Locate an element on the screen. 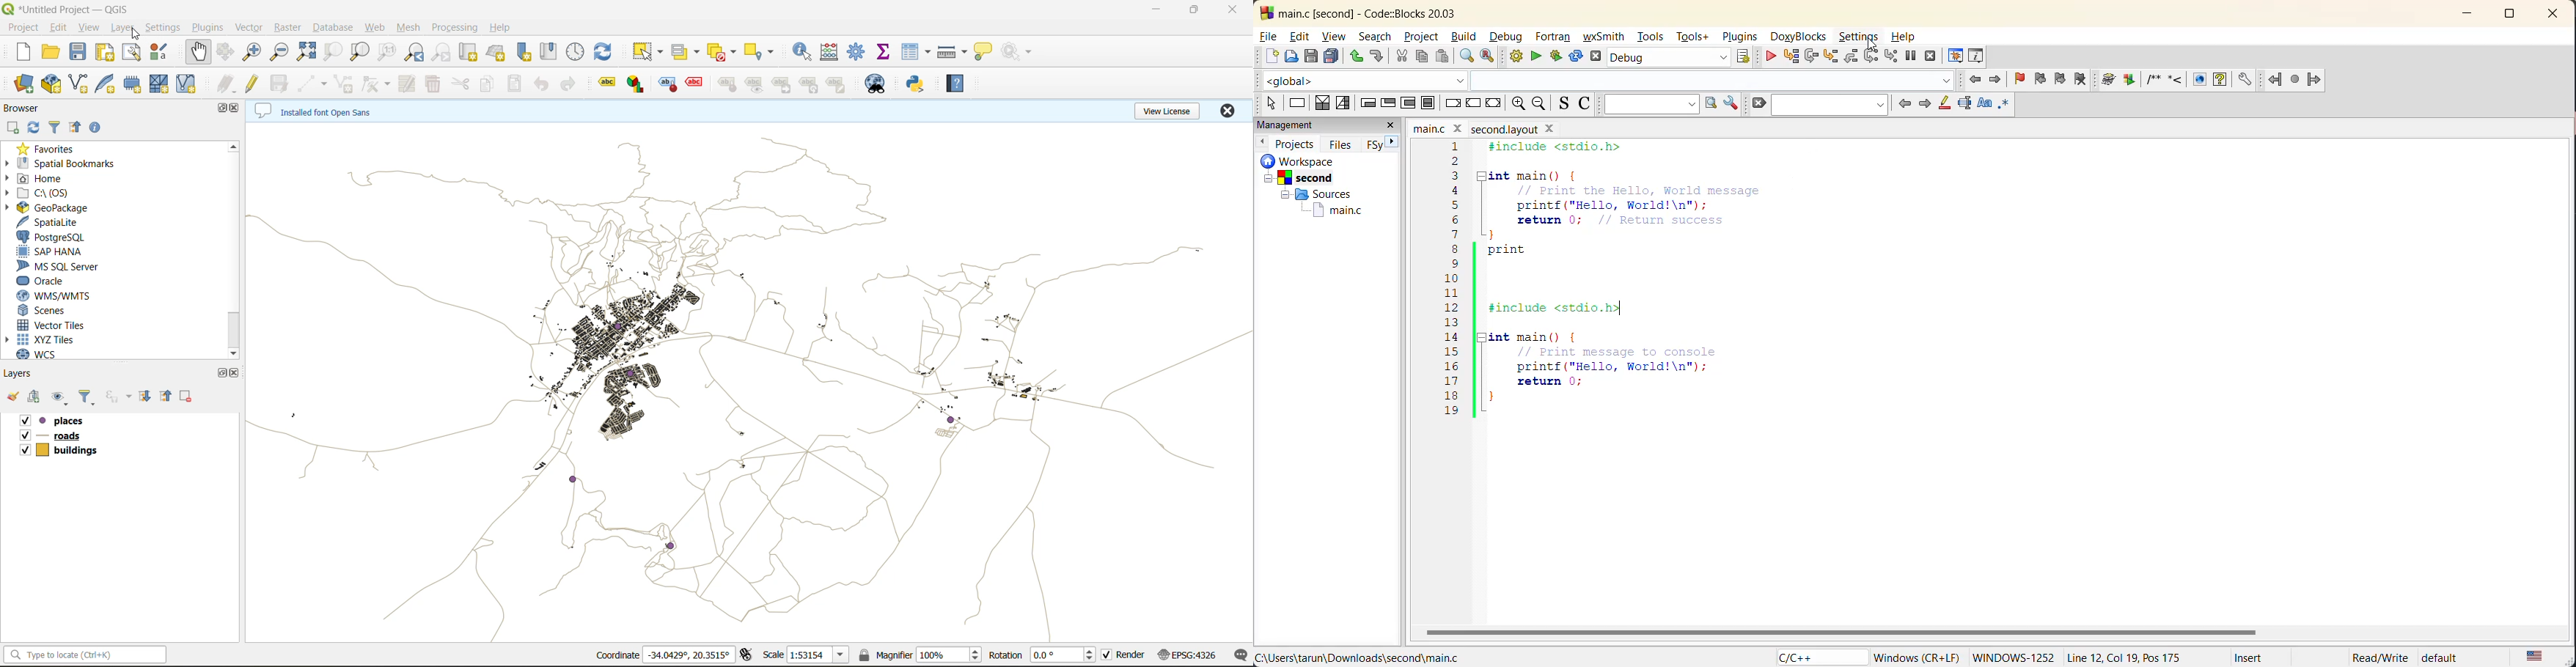  debug is located at coordinates (1772, 55).